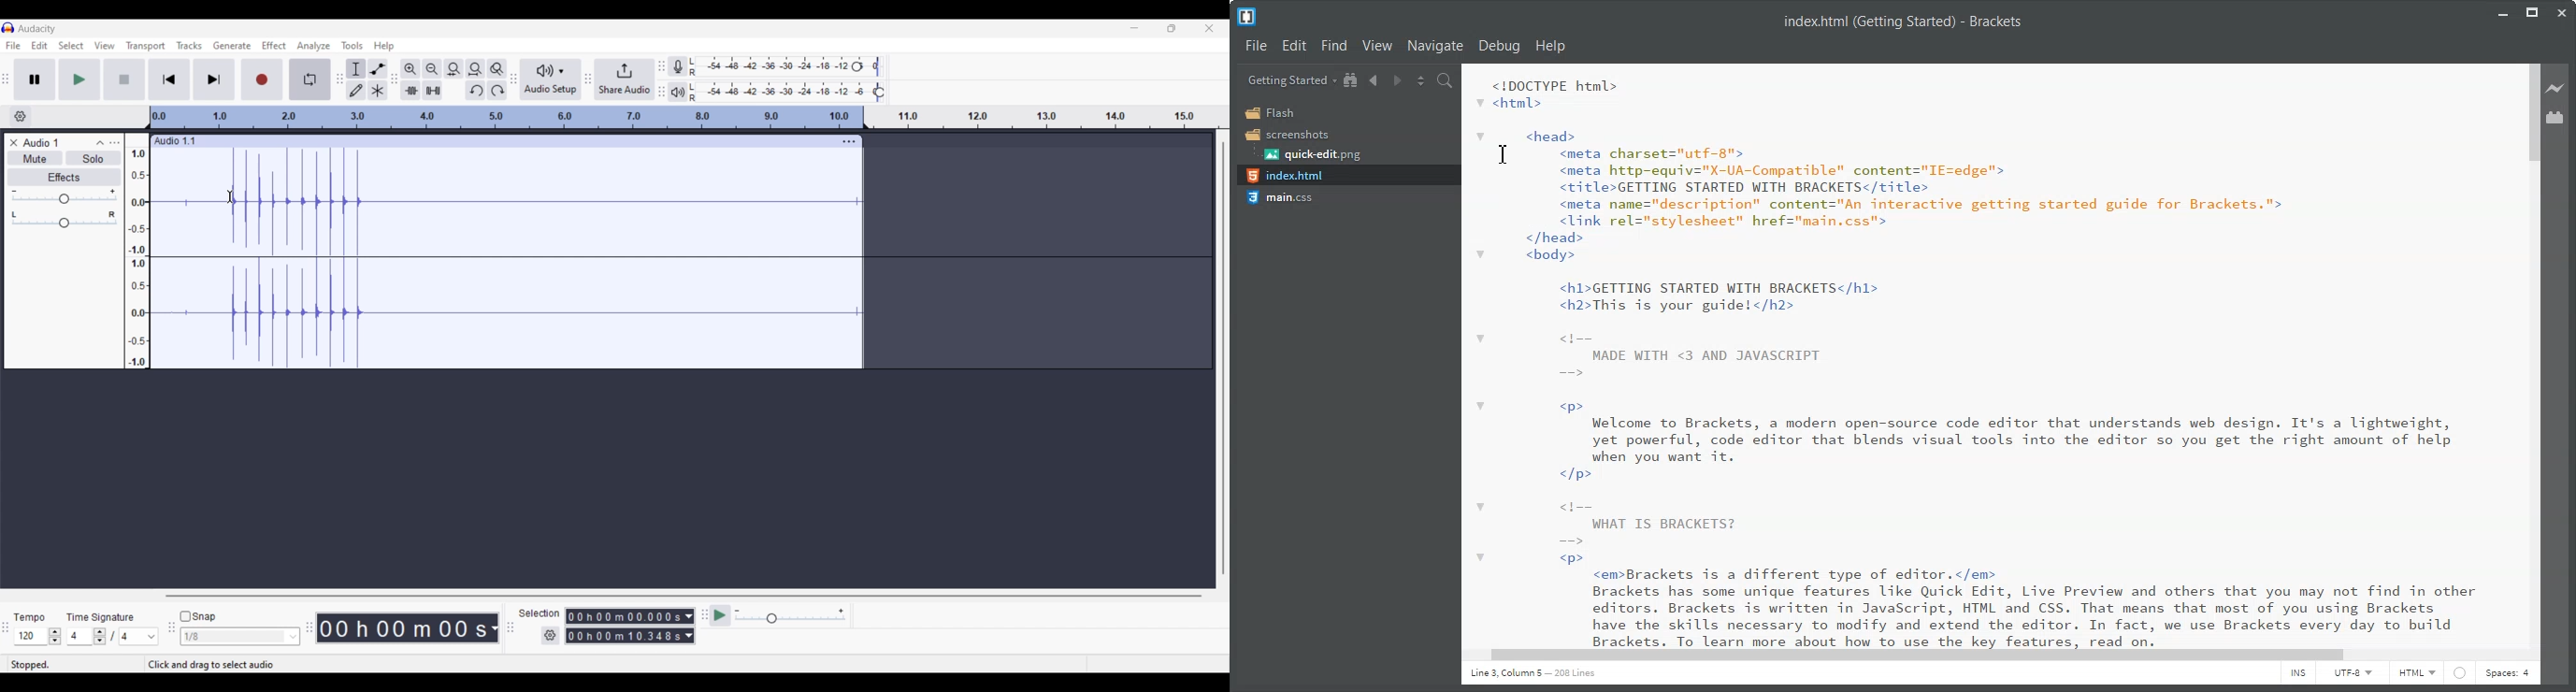  Describe the element at coordinates (198, 617) in the screenshot. I see `Snap toggle` at that location.